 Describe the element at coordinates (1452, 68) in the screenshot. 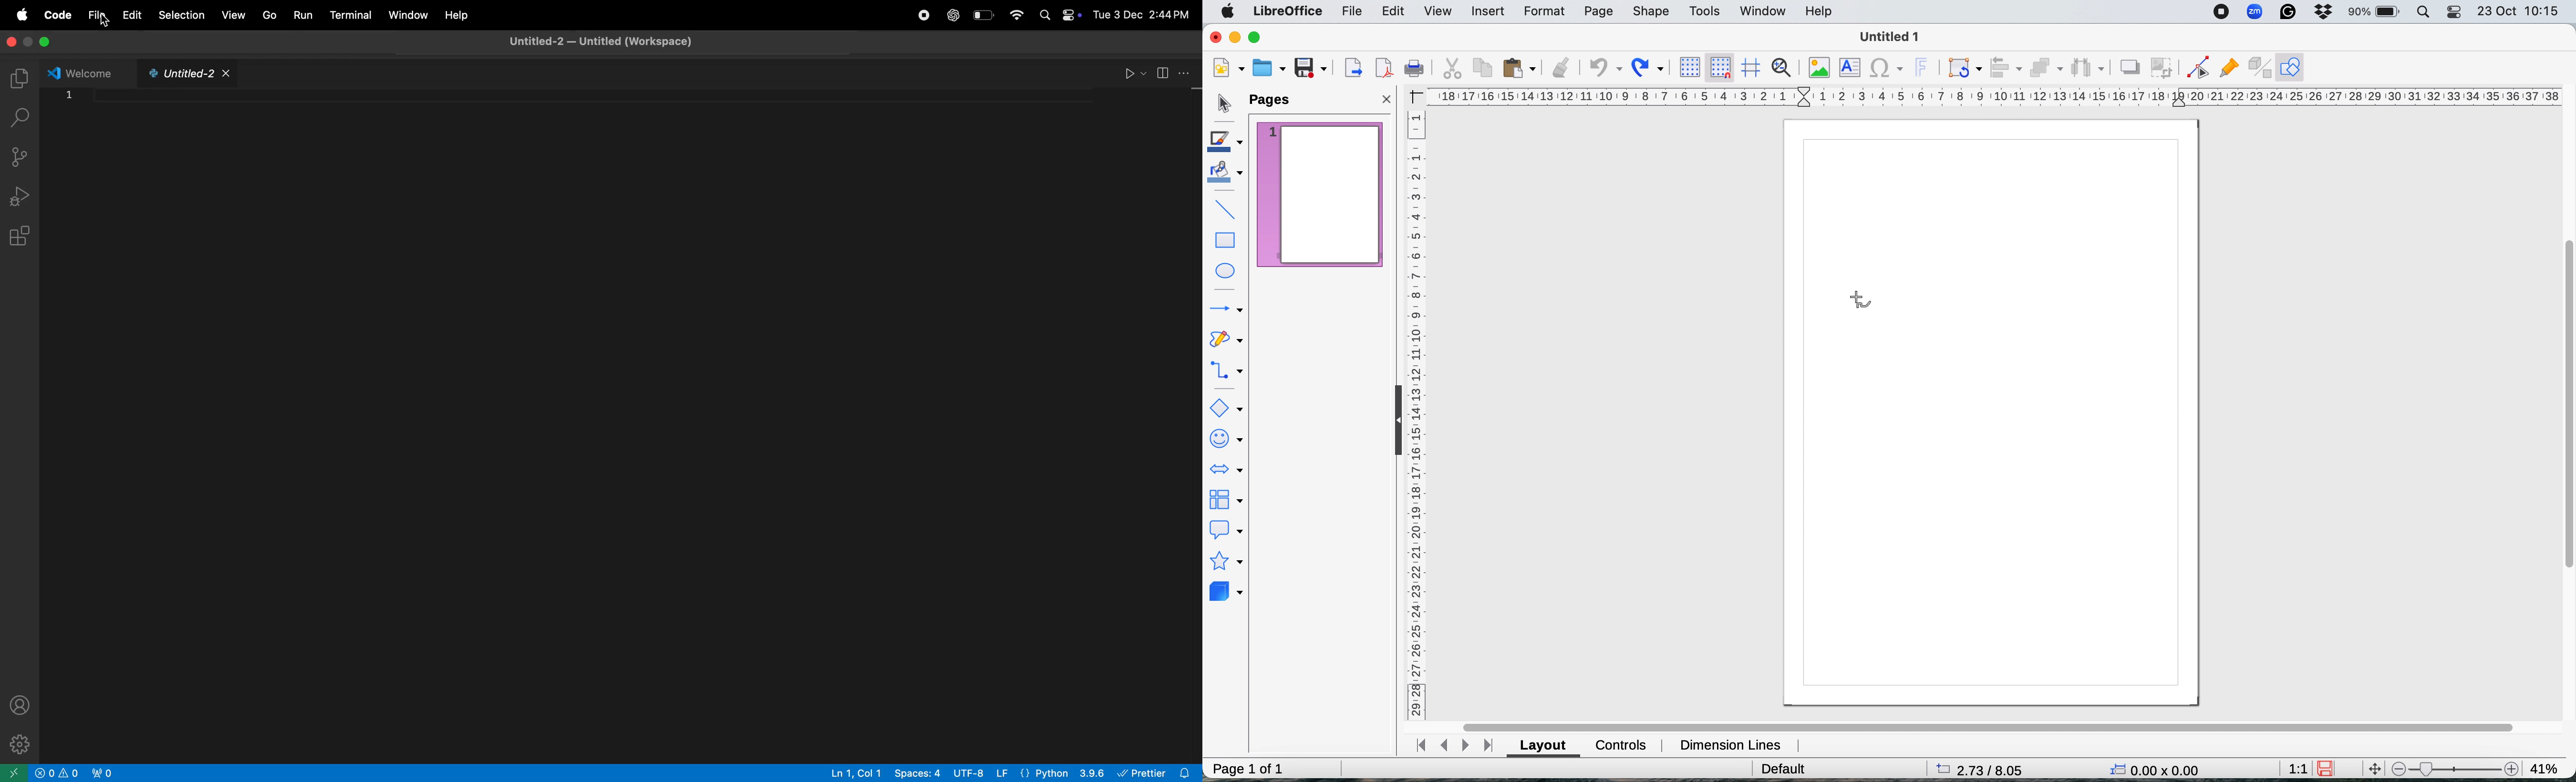

I see `cut` at that location.